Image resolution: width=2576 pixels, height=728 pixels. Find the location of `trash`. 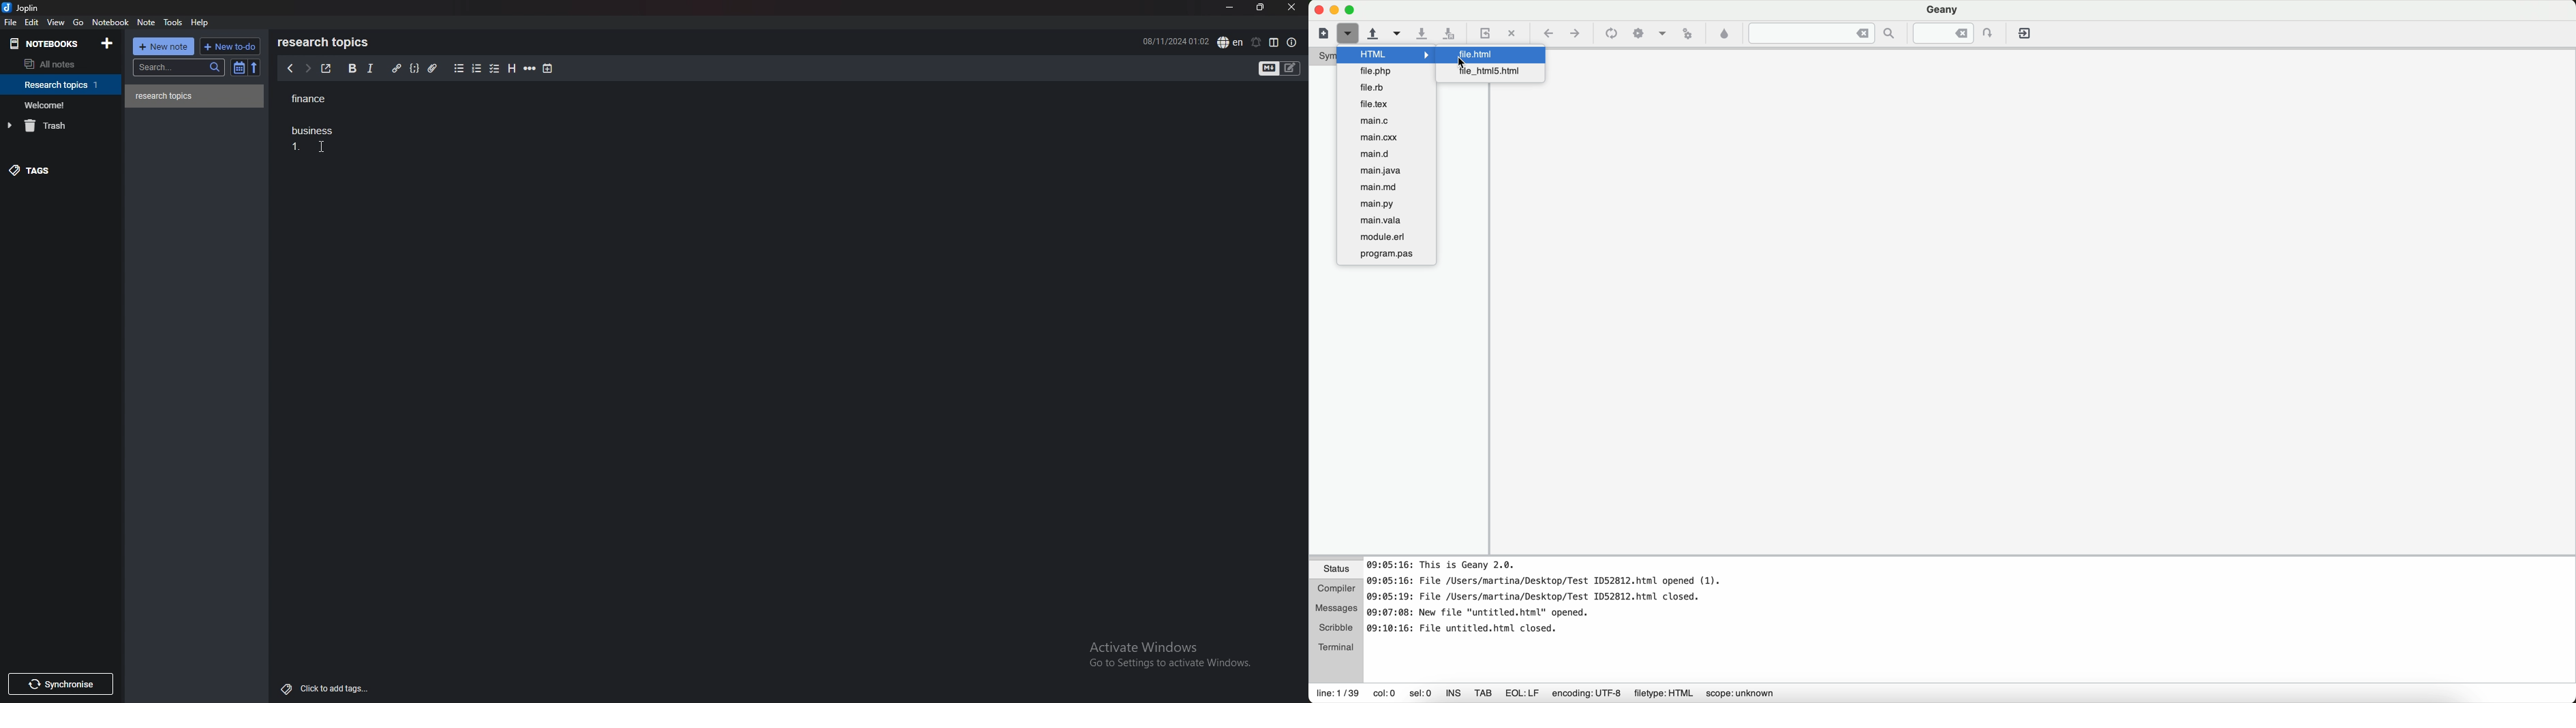

trash is located at coordinates (63, 125).